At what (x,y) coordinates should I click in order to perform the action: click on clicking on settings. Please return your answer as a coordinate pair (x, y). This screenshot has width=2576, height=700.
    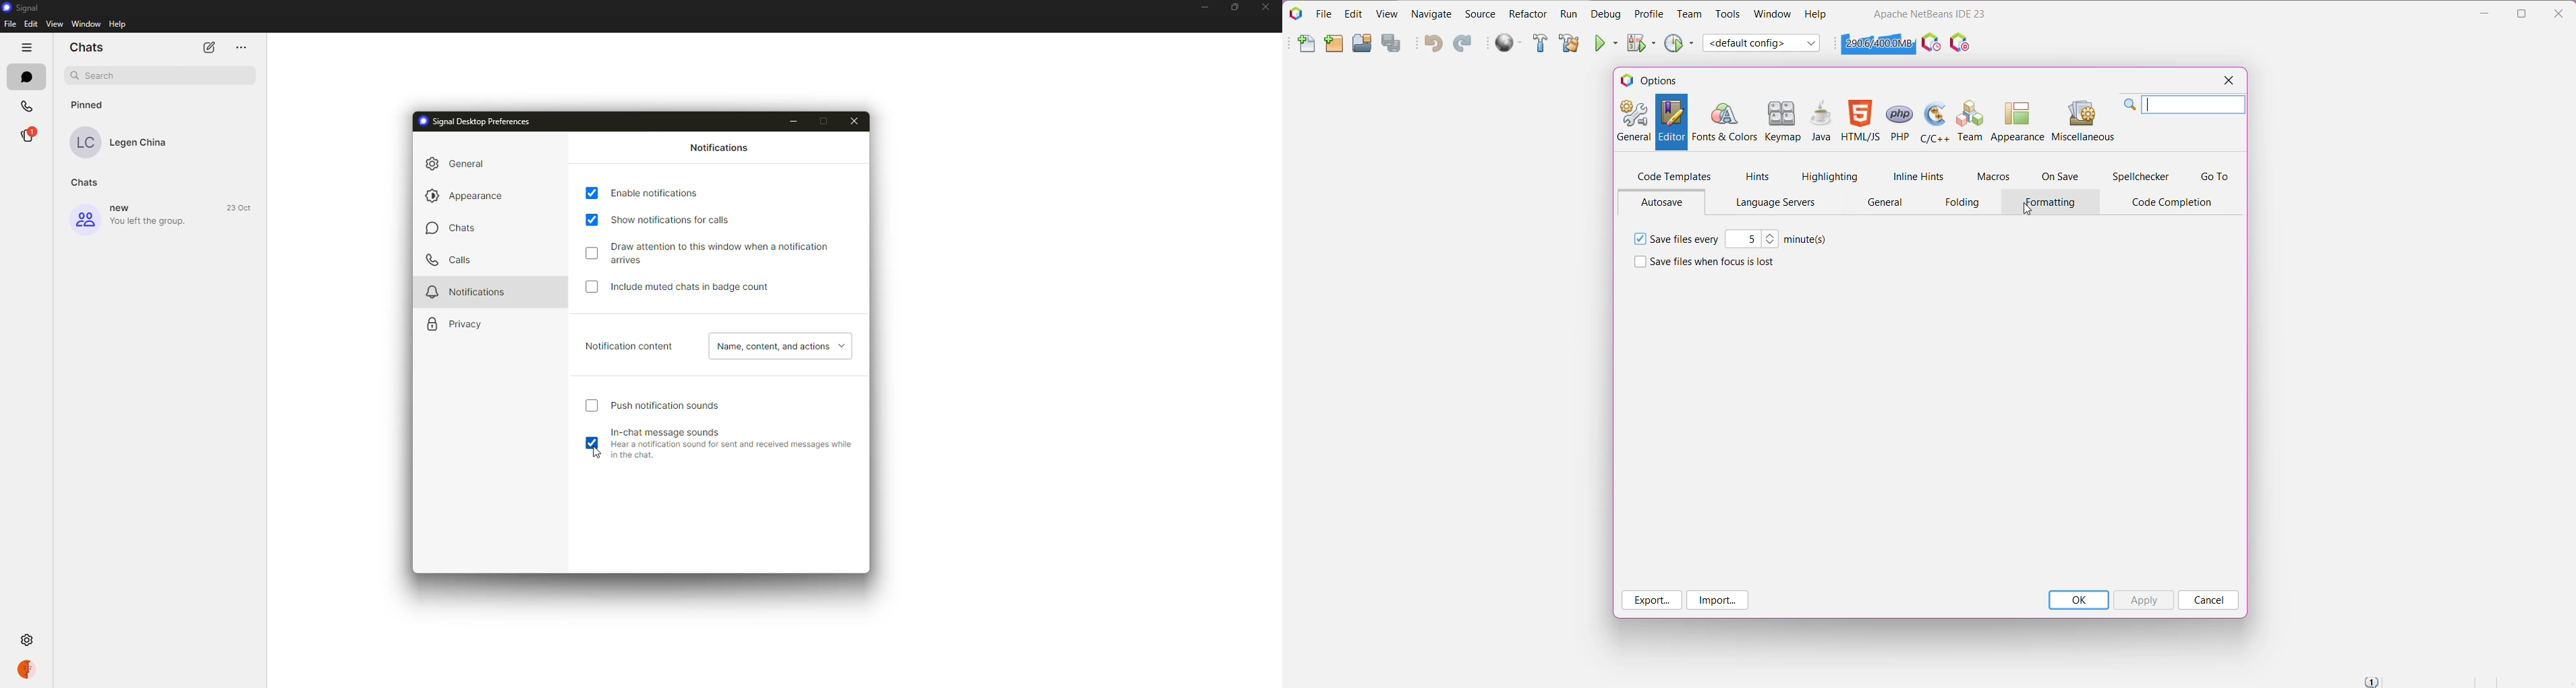
    Looking at the image, I should click on (27, 640).